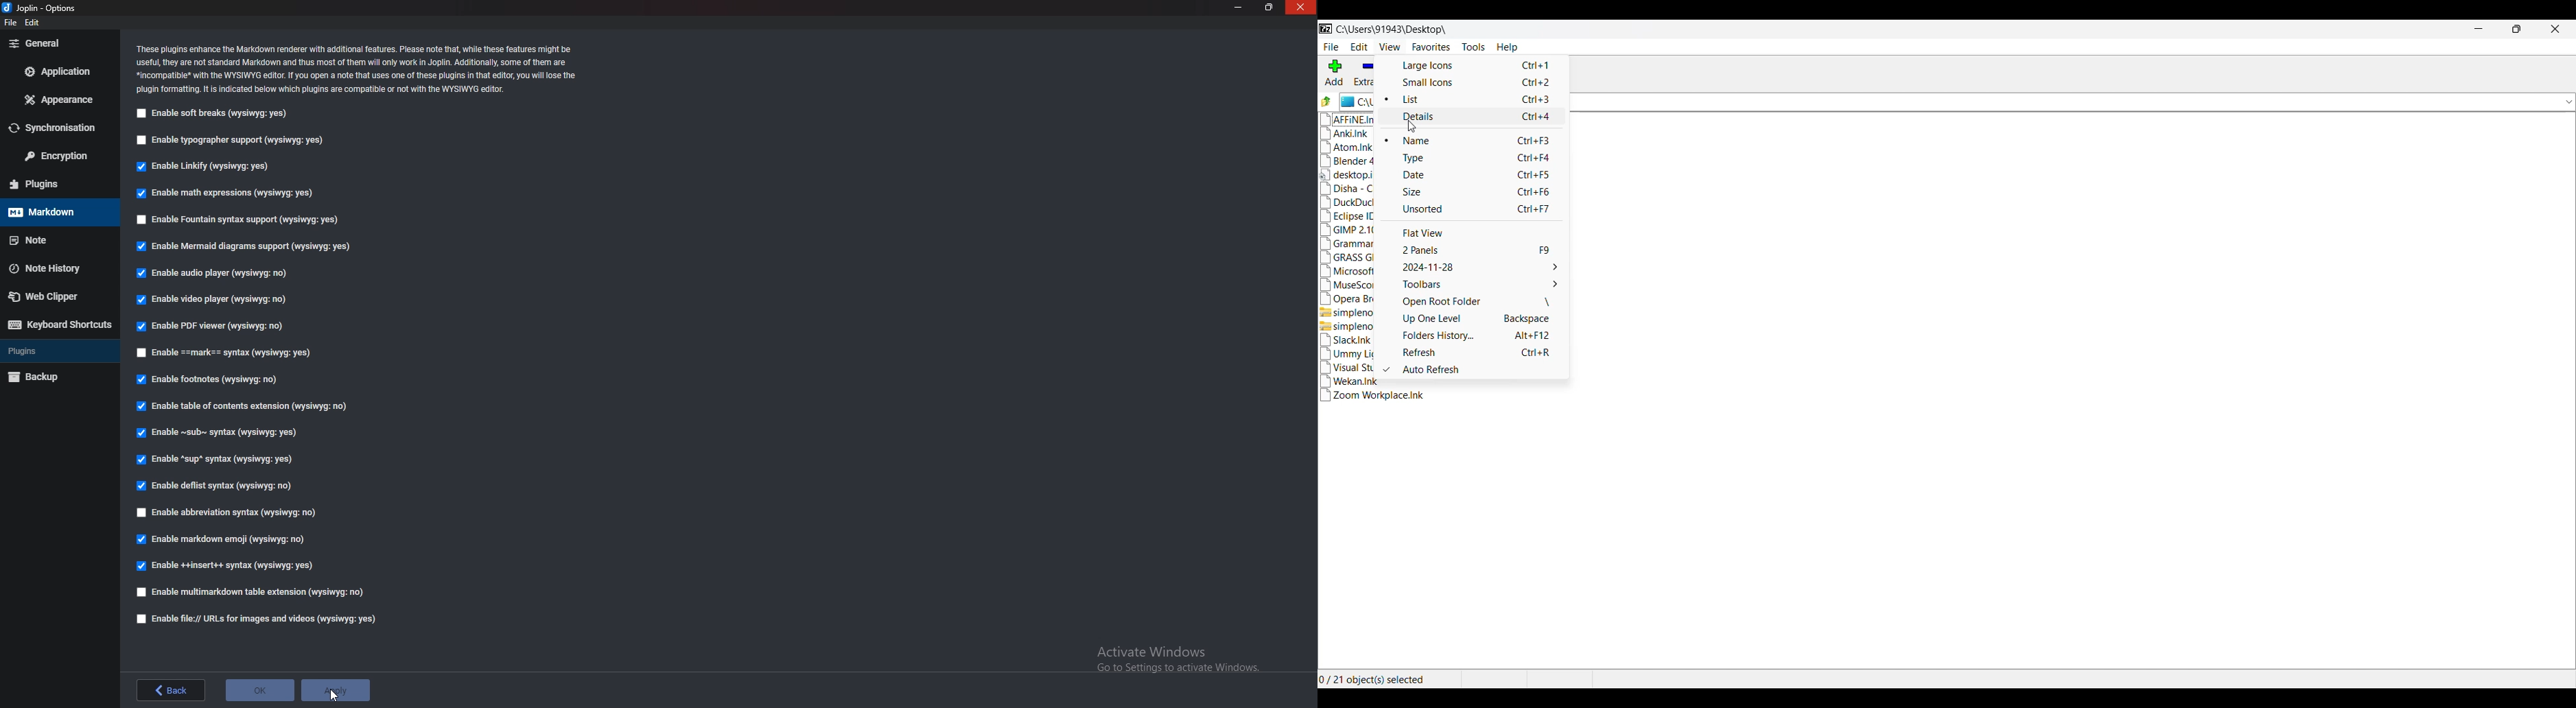  I want to click on Mark down, so click(56, 213).